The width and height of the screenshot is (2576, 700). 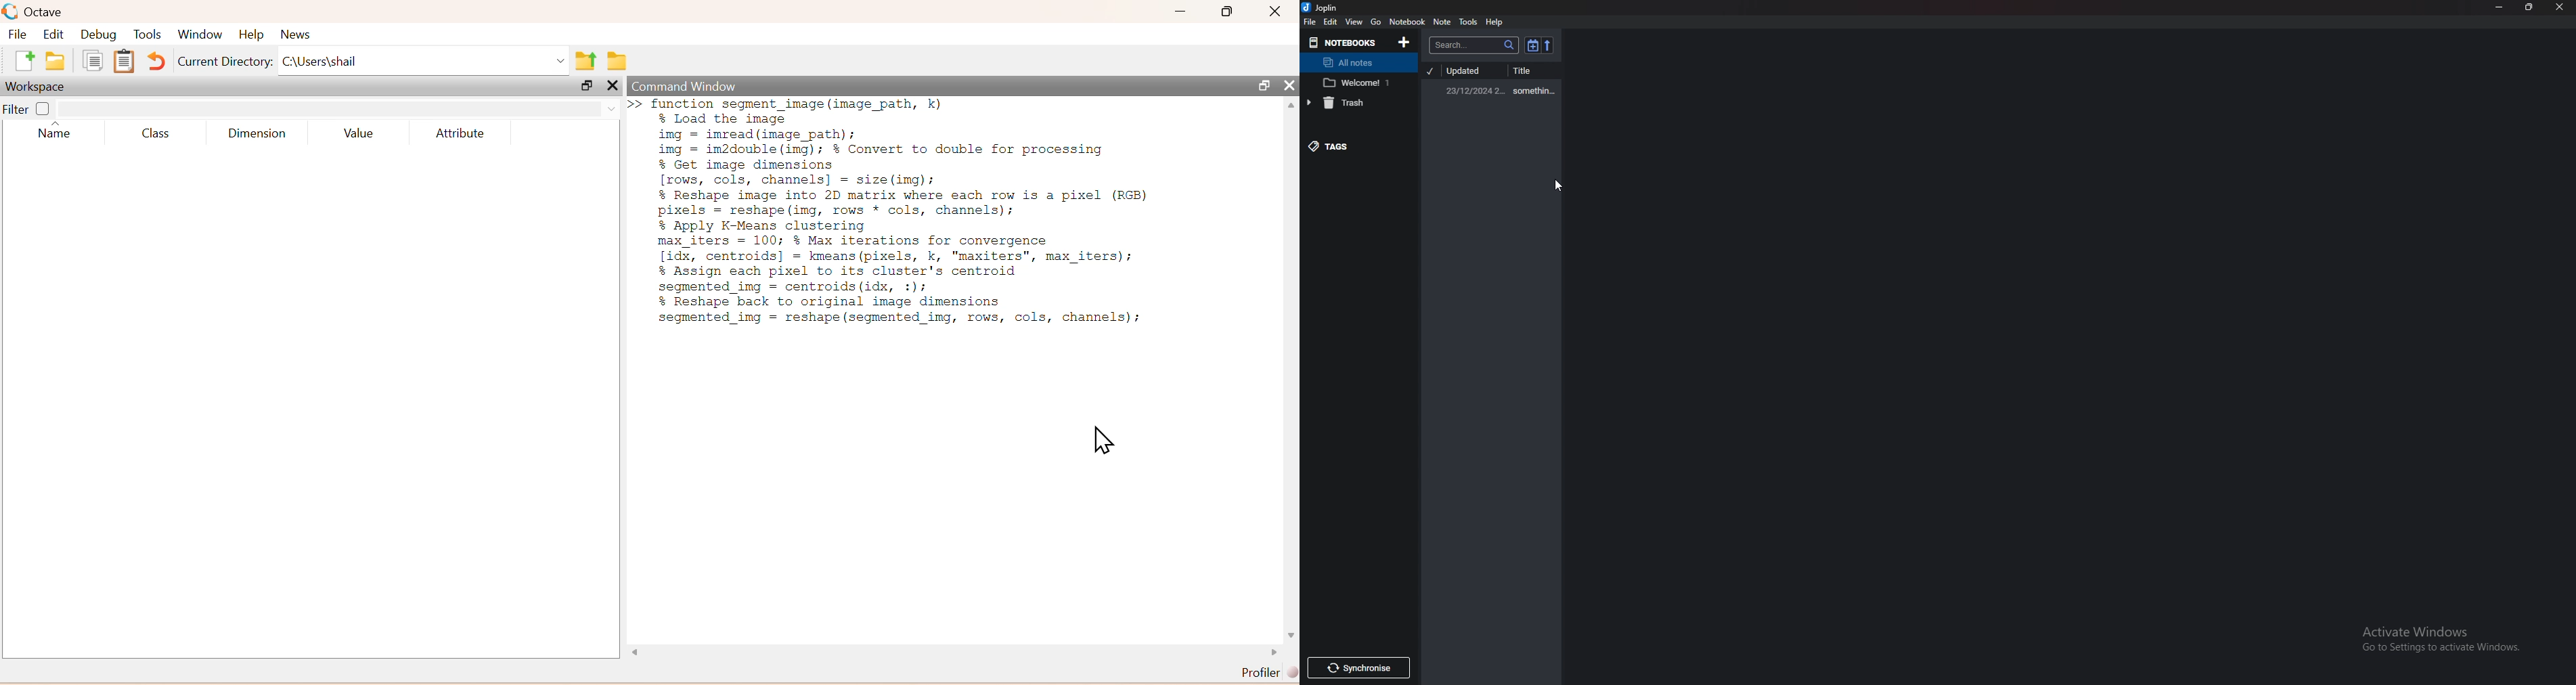 I want to click on add Notebooks, so click(x=1404, y=43).